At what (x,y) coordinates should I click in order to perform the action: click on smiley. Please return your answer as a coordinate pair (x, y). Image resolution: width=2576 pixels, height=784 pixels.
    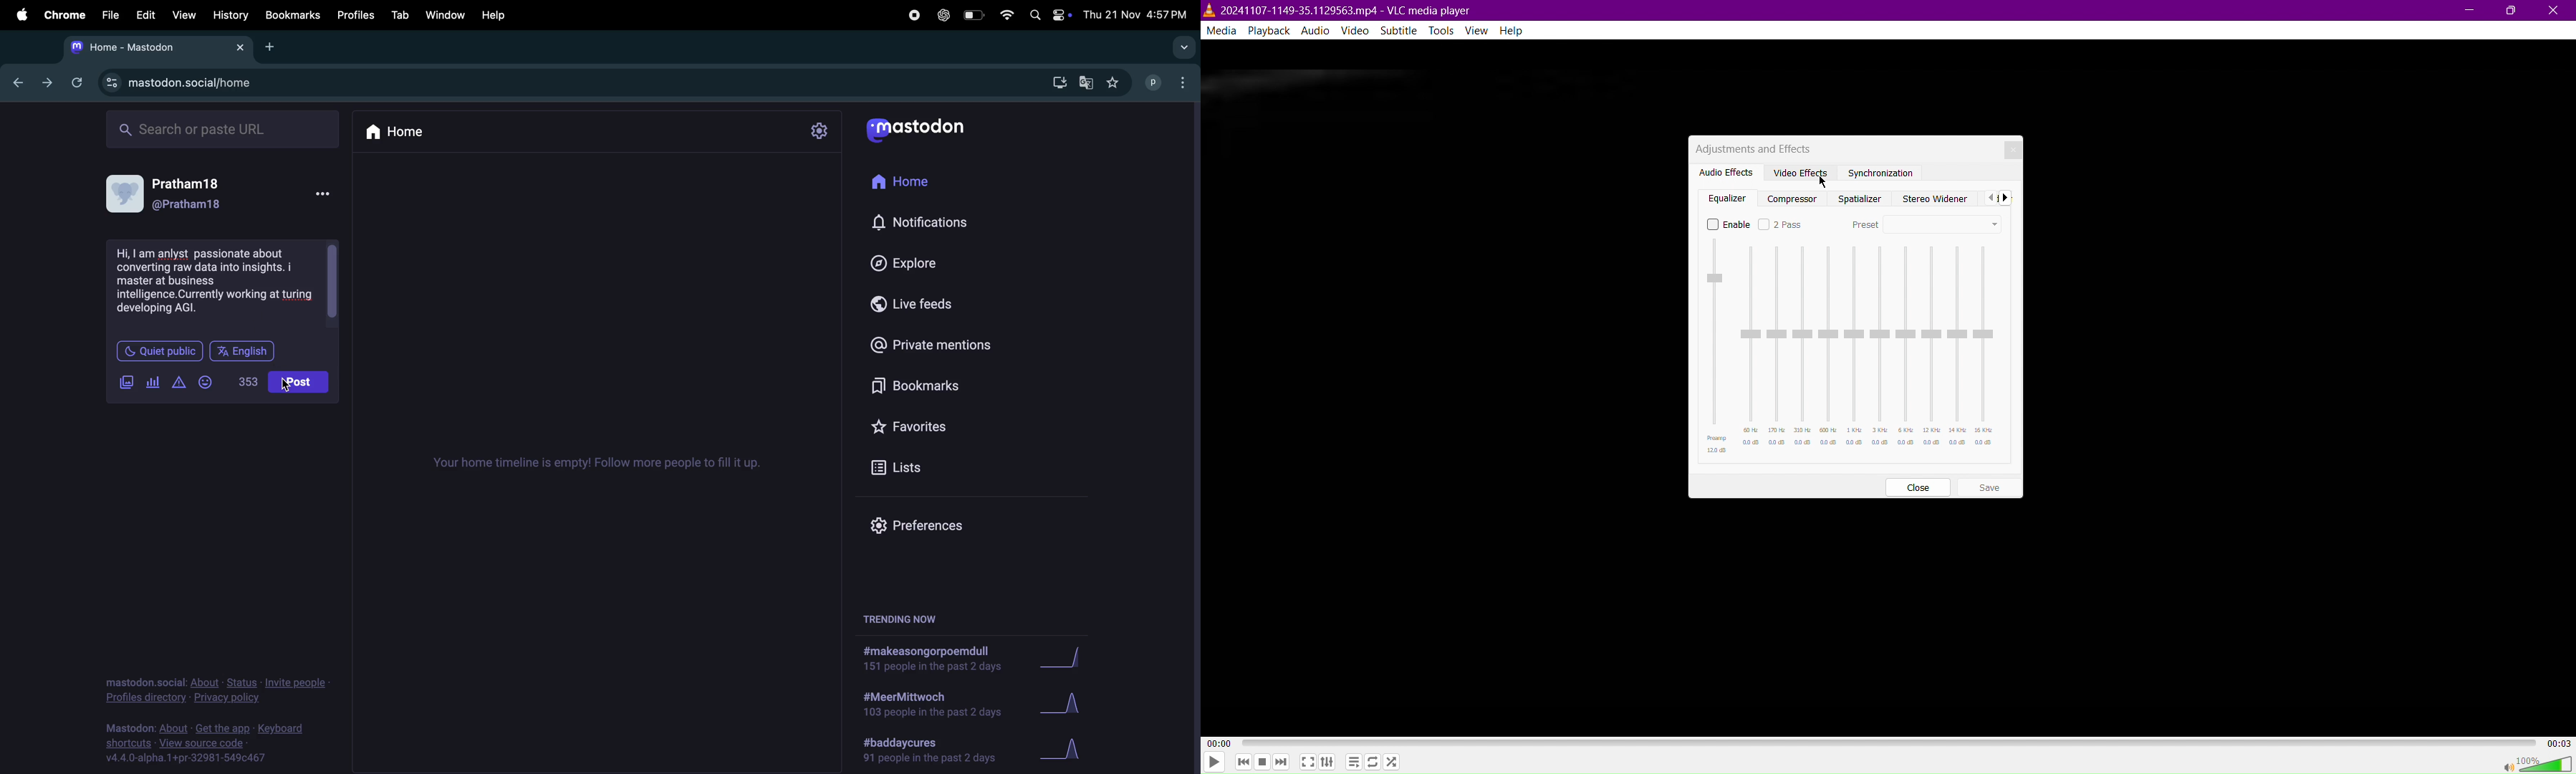
    Looking at the image, I should click on (208, 378).